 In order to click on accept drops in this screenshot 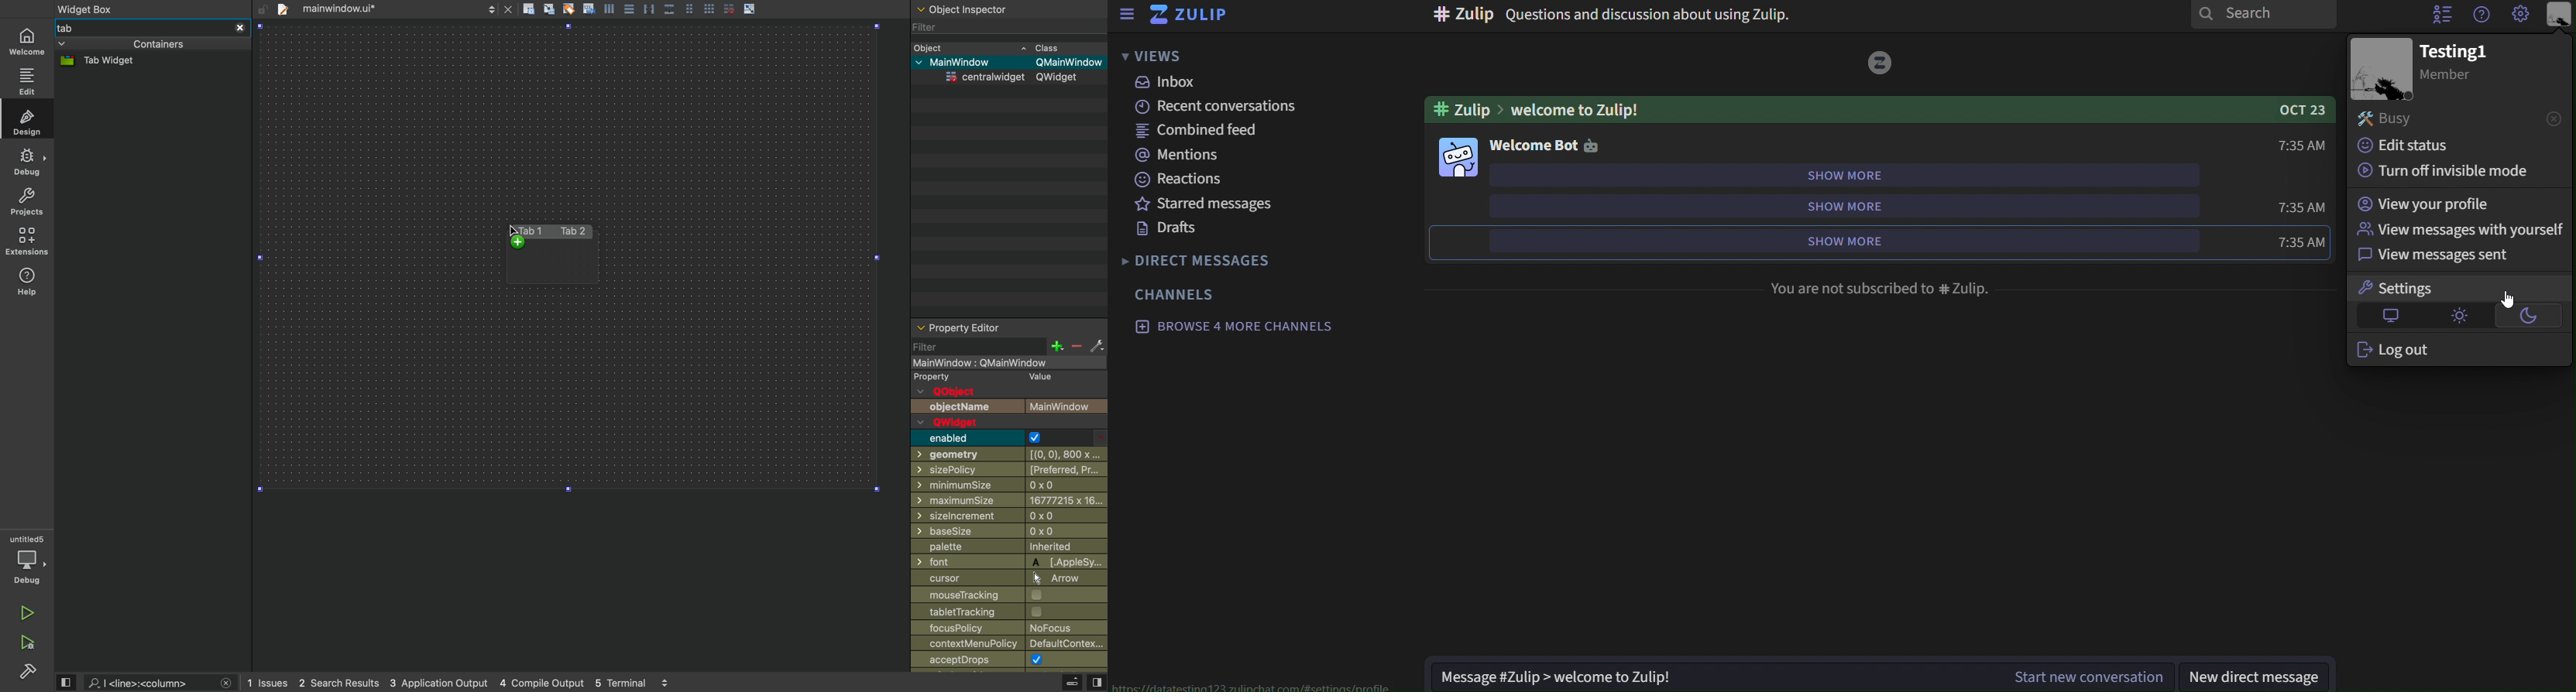, I will do `click(1010, 661)`.